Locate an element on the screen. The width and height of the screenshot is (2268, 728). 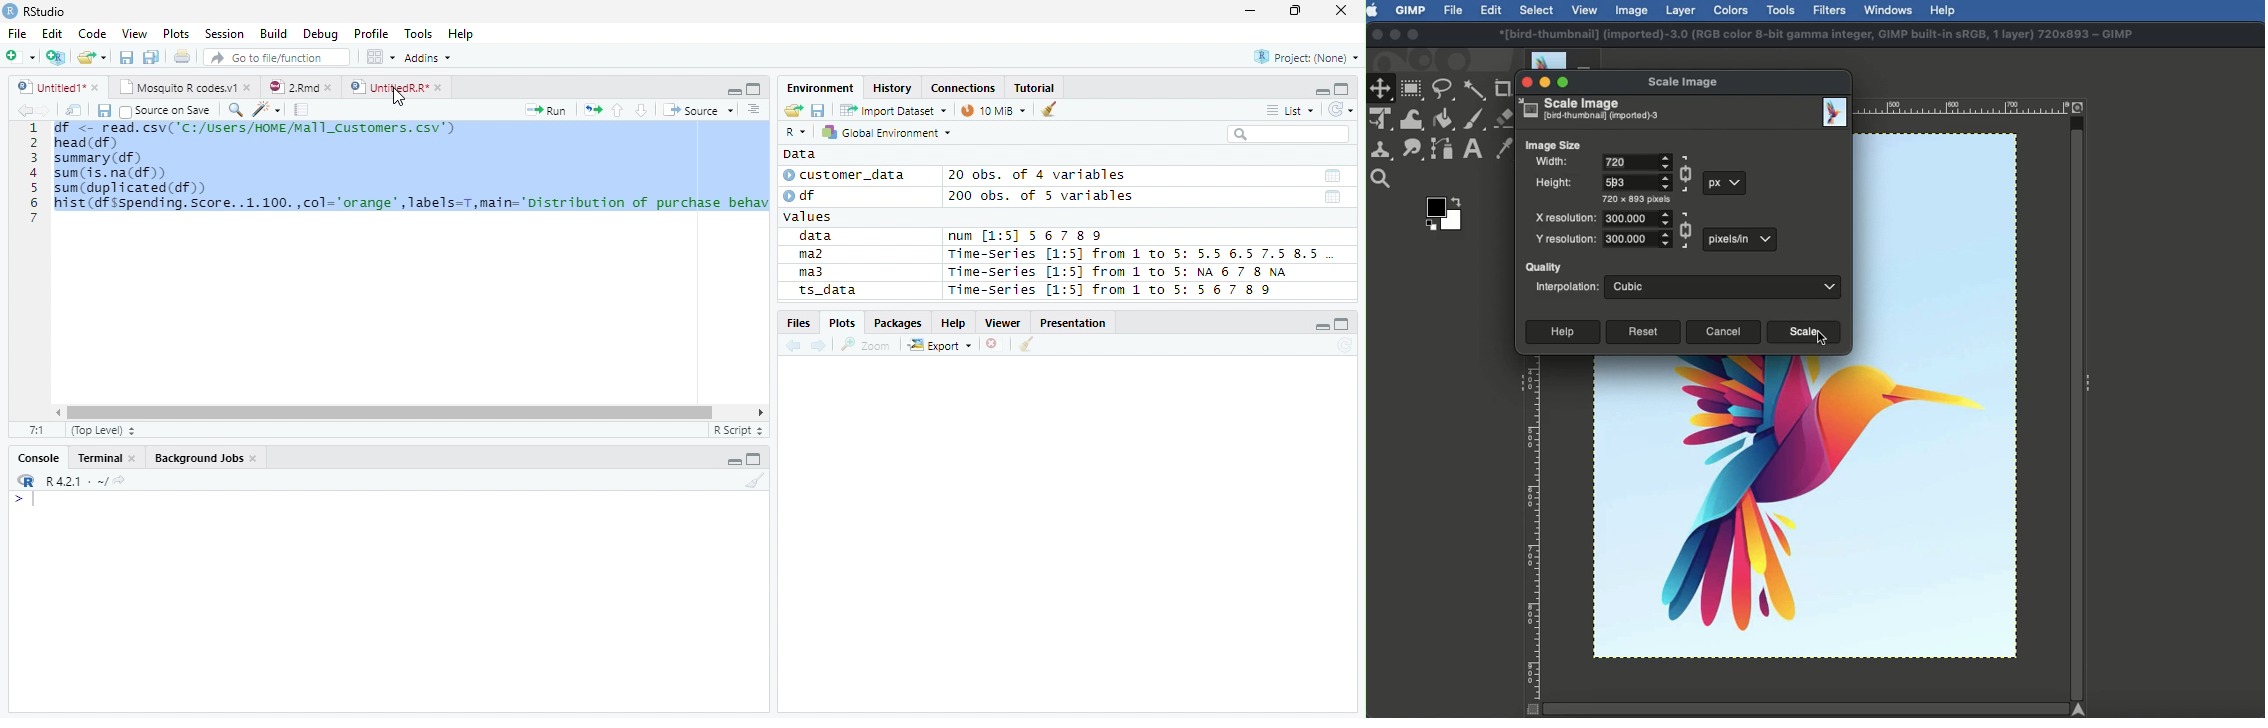
Layer is located at coordinates (1681, 11).